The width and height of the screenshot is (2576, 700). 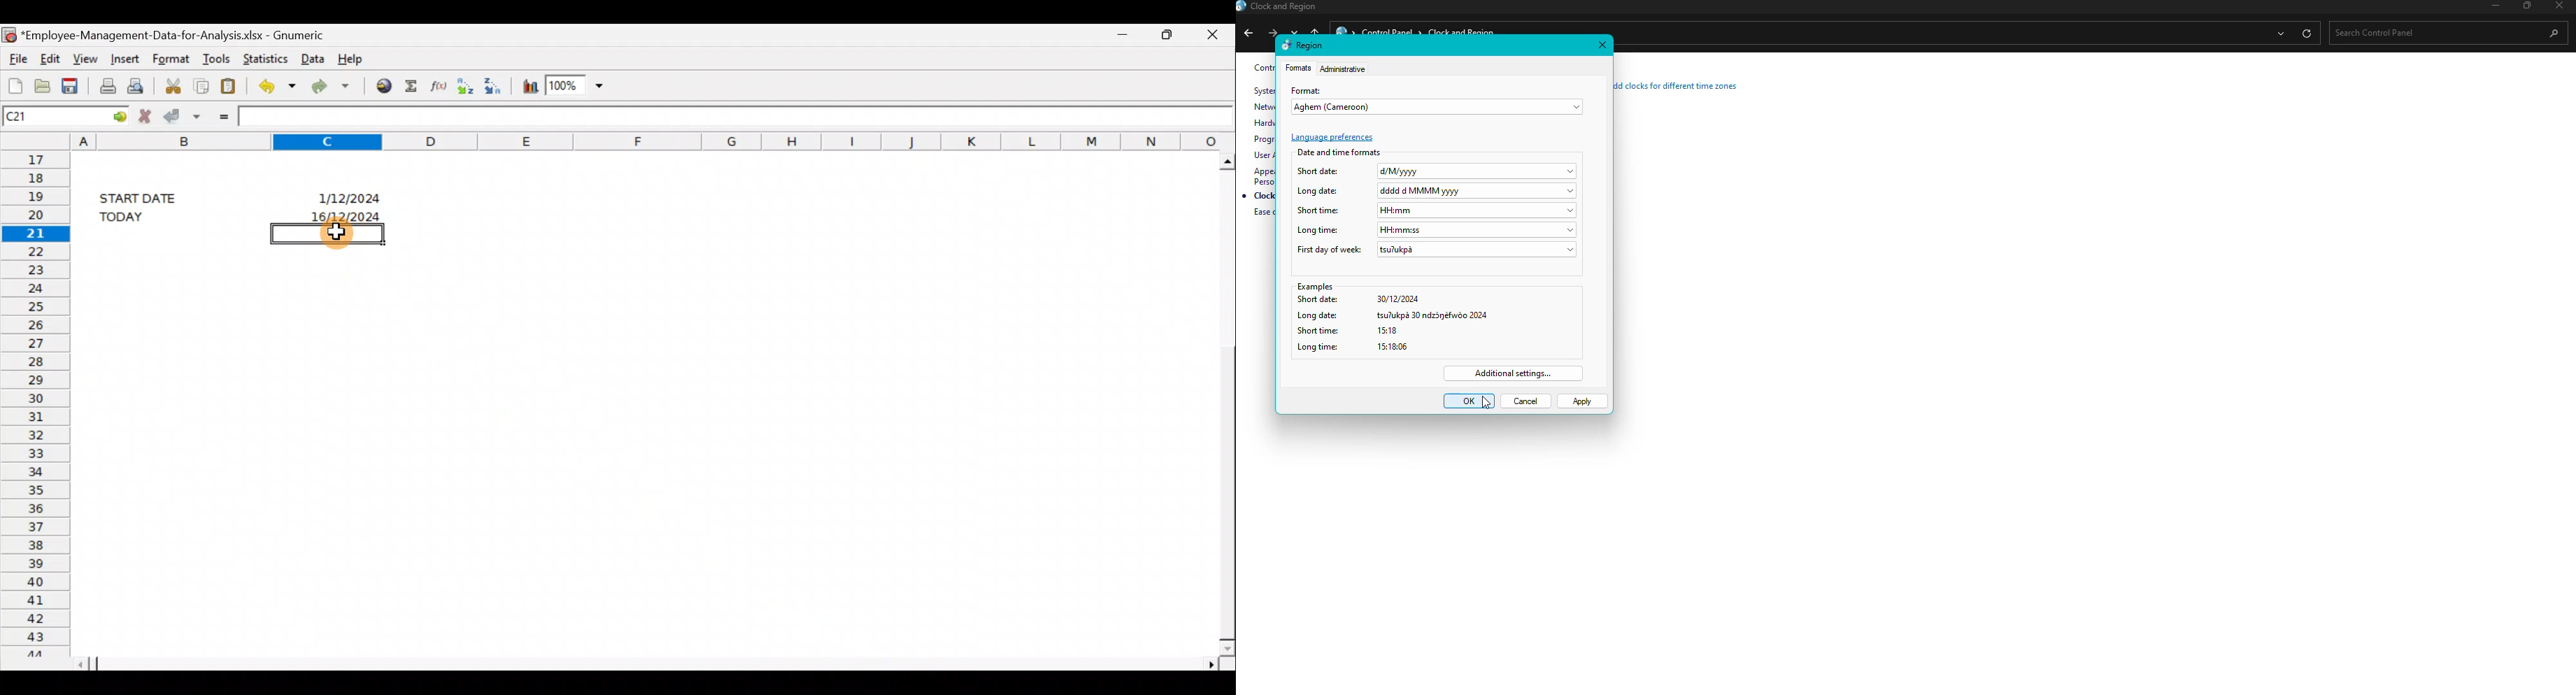 What do you see at coordinates (1344, 69) in the screenshot?
I see `Administrative` at bounding box center [1344, 69].